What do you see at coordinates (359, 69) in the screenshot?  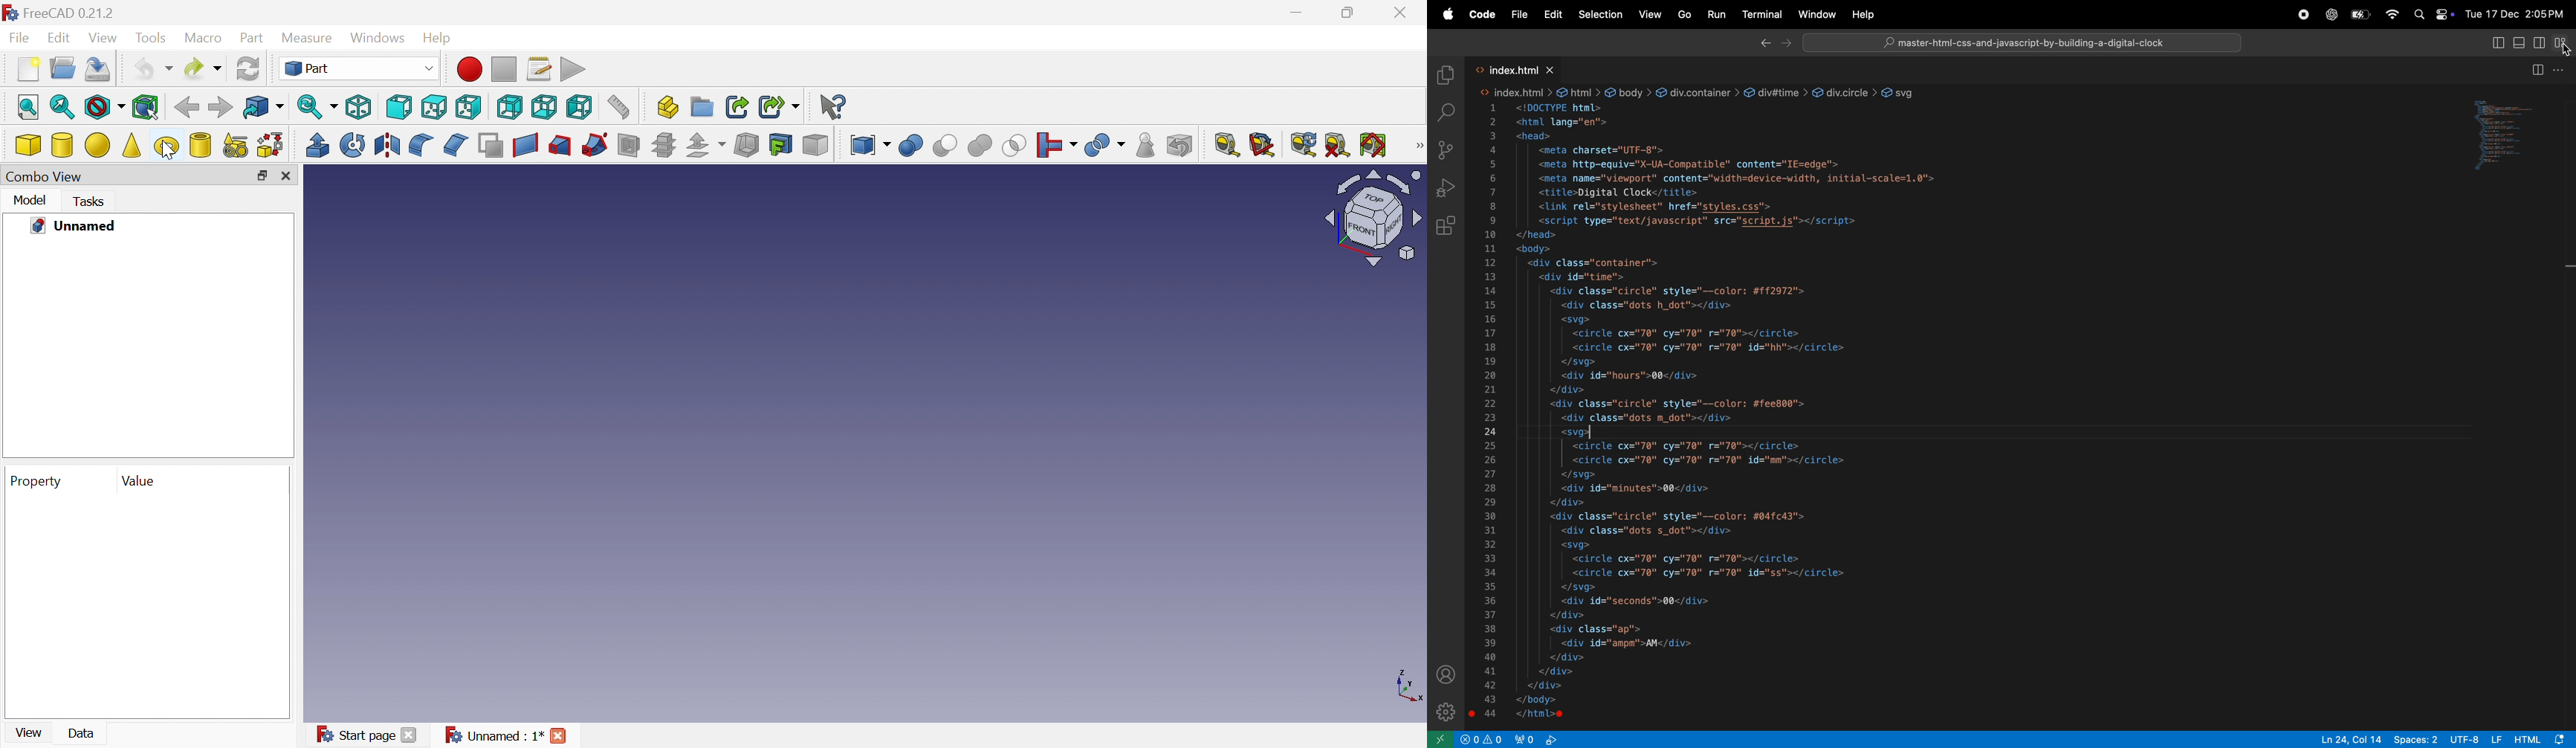 I see `Part` at bounding box center [359, 69].